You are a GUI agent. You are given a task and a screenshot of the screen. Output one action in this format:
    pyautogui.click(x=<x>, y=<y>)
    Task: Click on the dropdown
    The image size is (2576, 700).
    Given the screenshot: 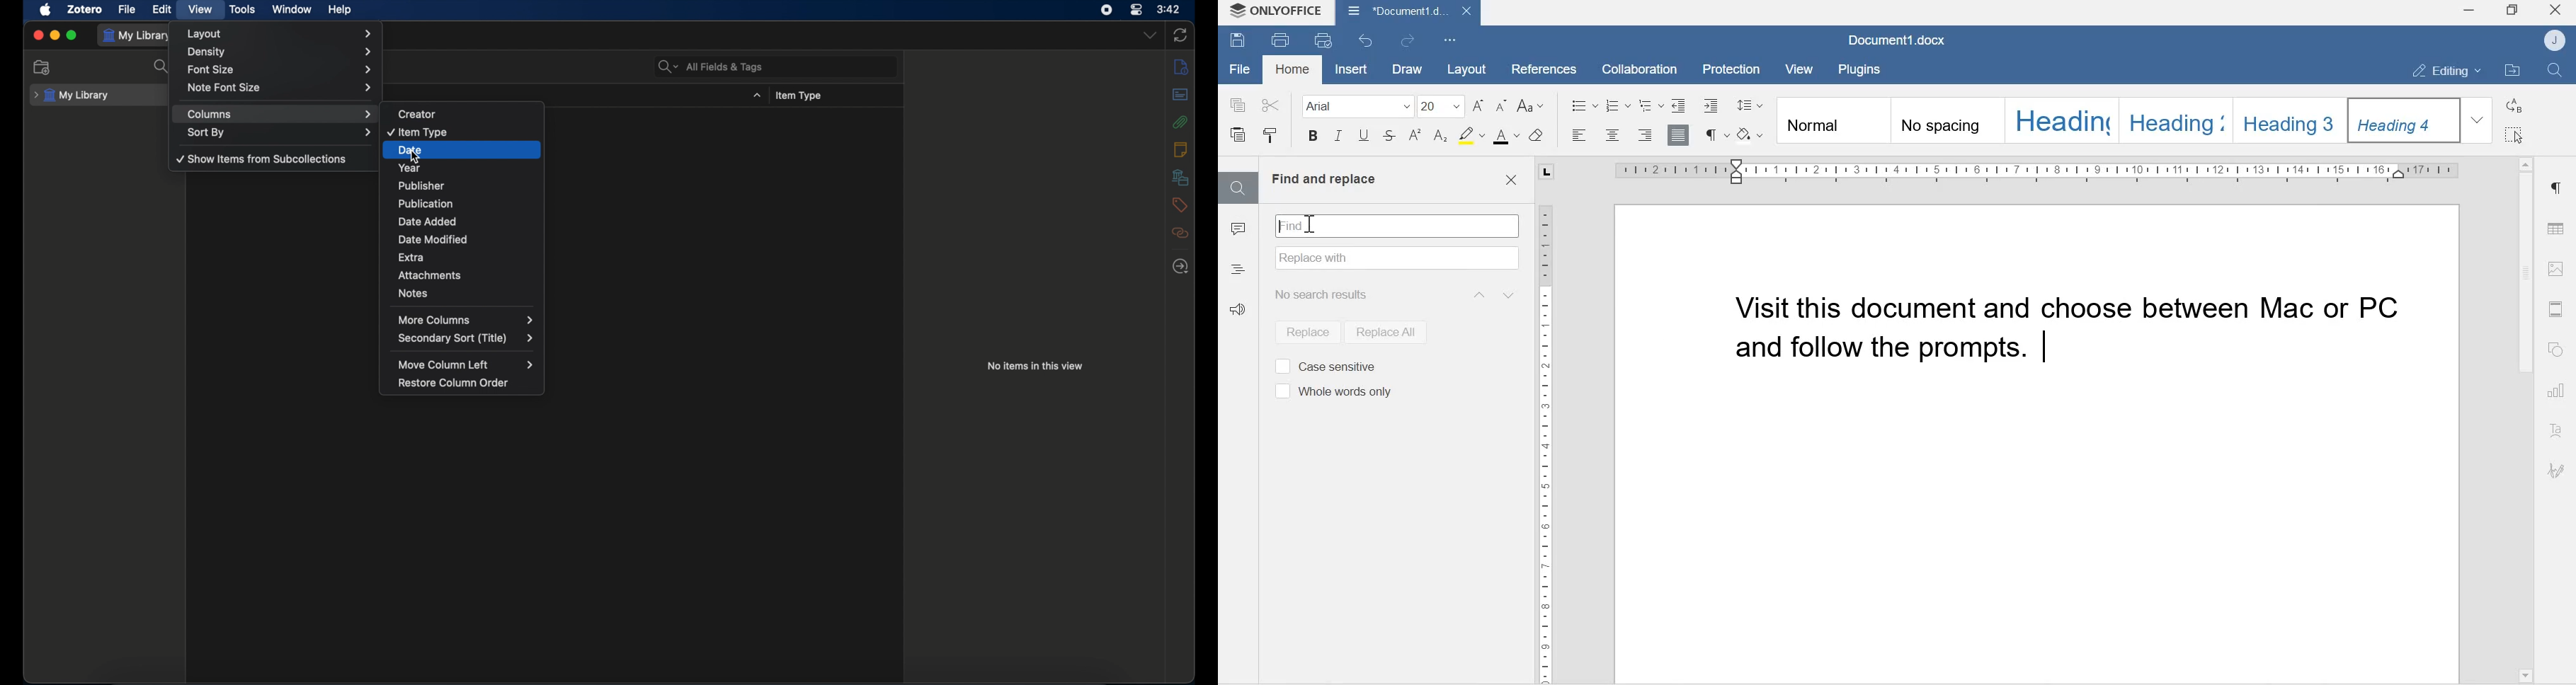 What is the action you would take?
    pyautogui.click(x=758, y=95)
    